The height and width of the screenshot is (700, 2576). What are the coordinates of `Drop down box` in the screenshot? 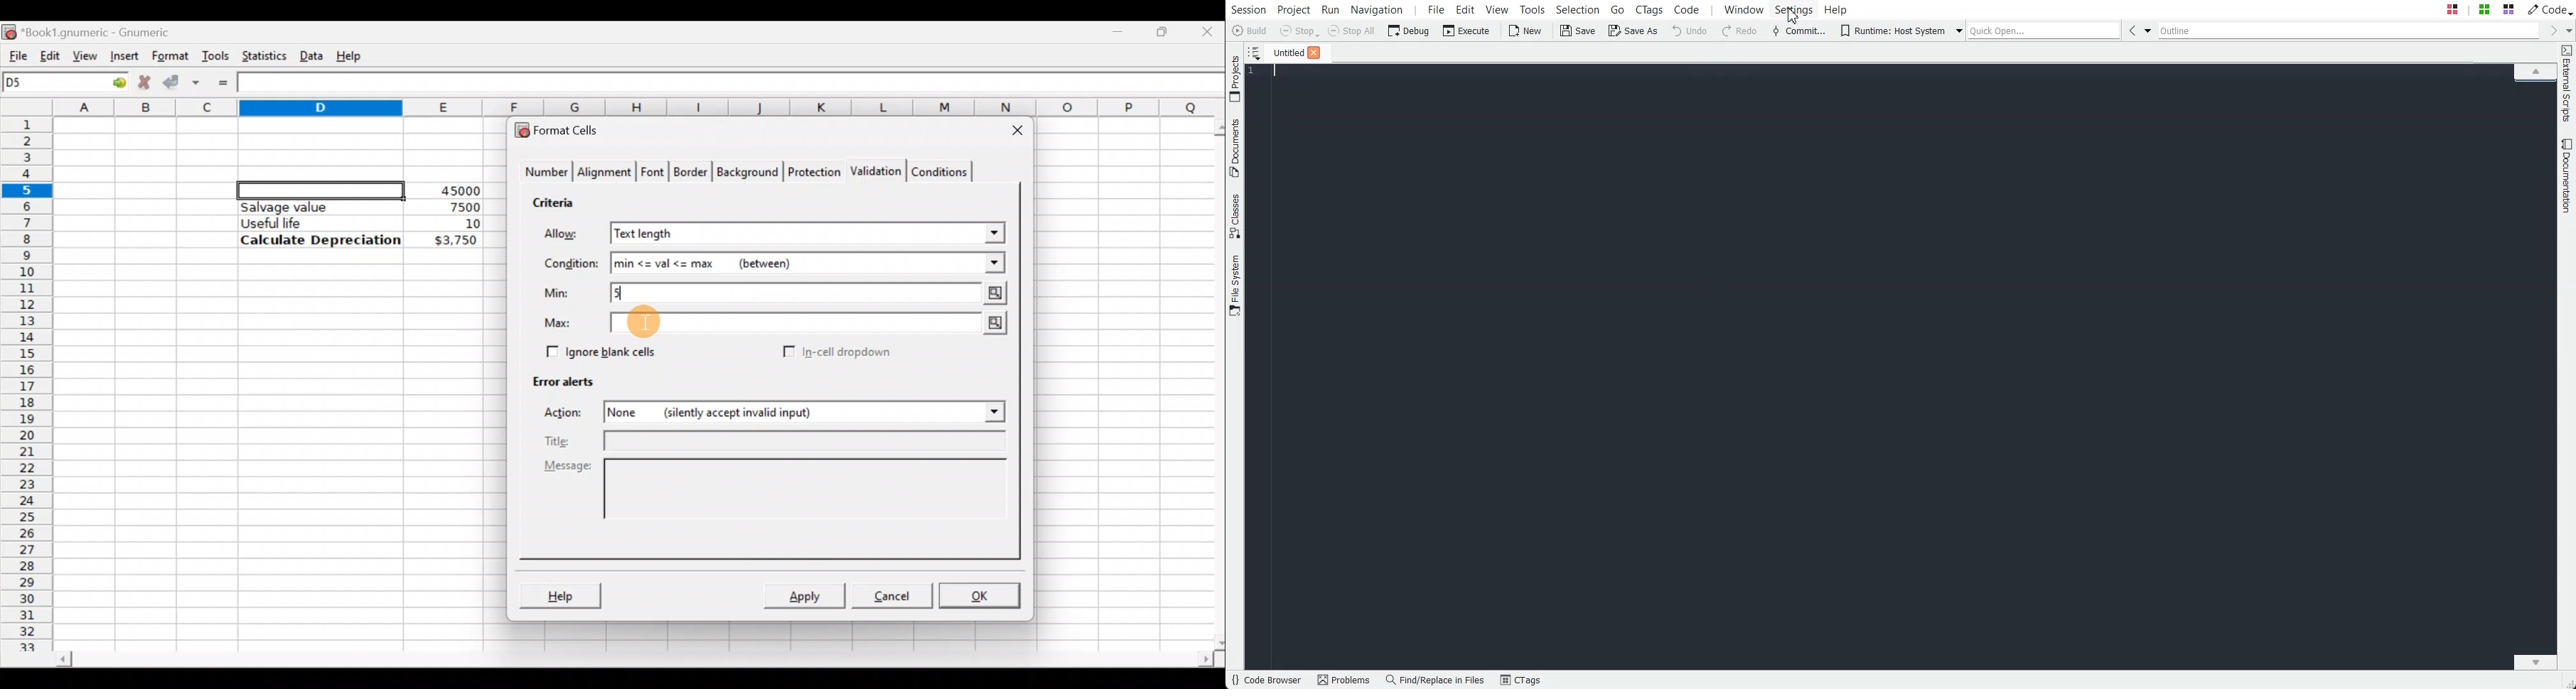 It's located at (1955, 30).